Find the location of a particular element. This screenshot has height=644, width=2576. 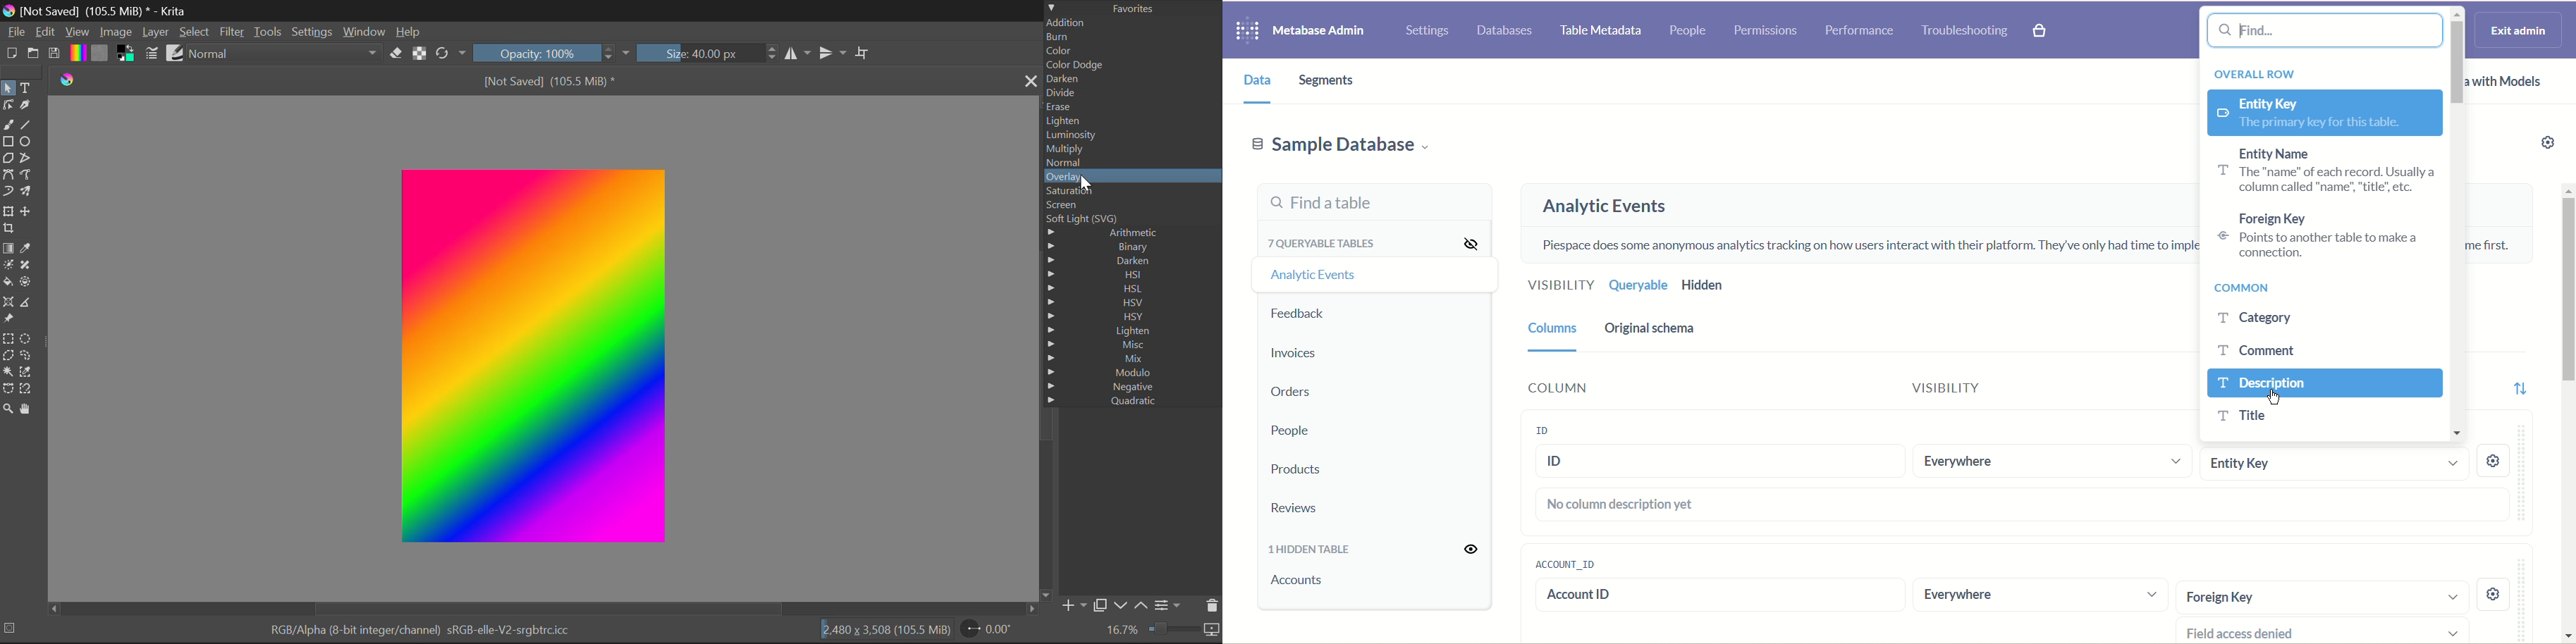

HSI  is located at coordinates (1128, 274).